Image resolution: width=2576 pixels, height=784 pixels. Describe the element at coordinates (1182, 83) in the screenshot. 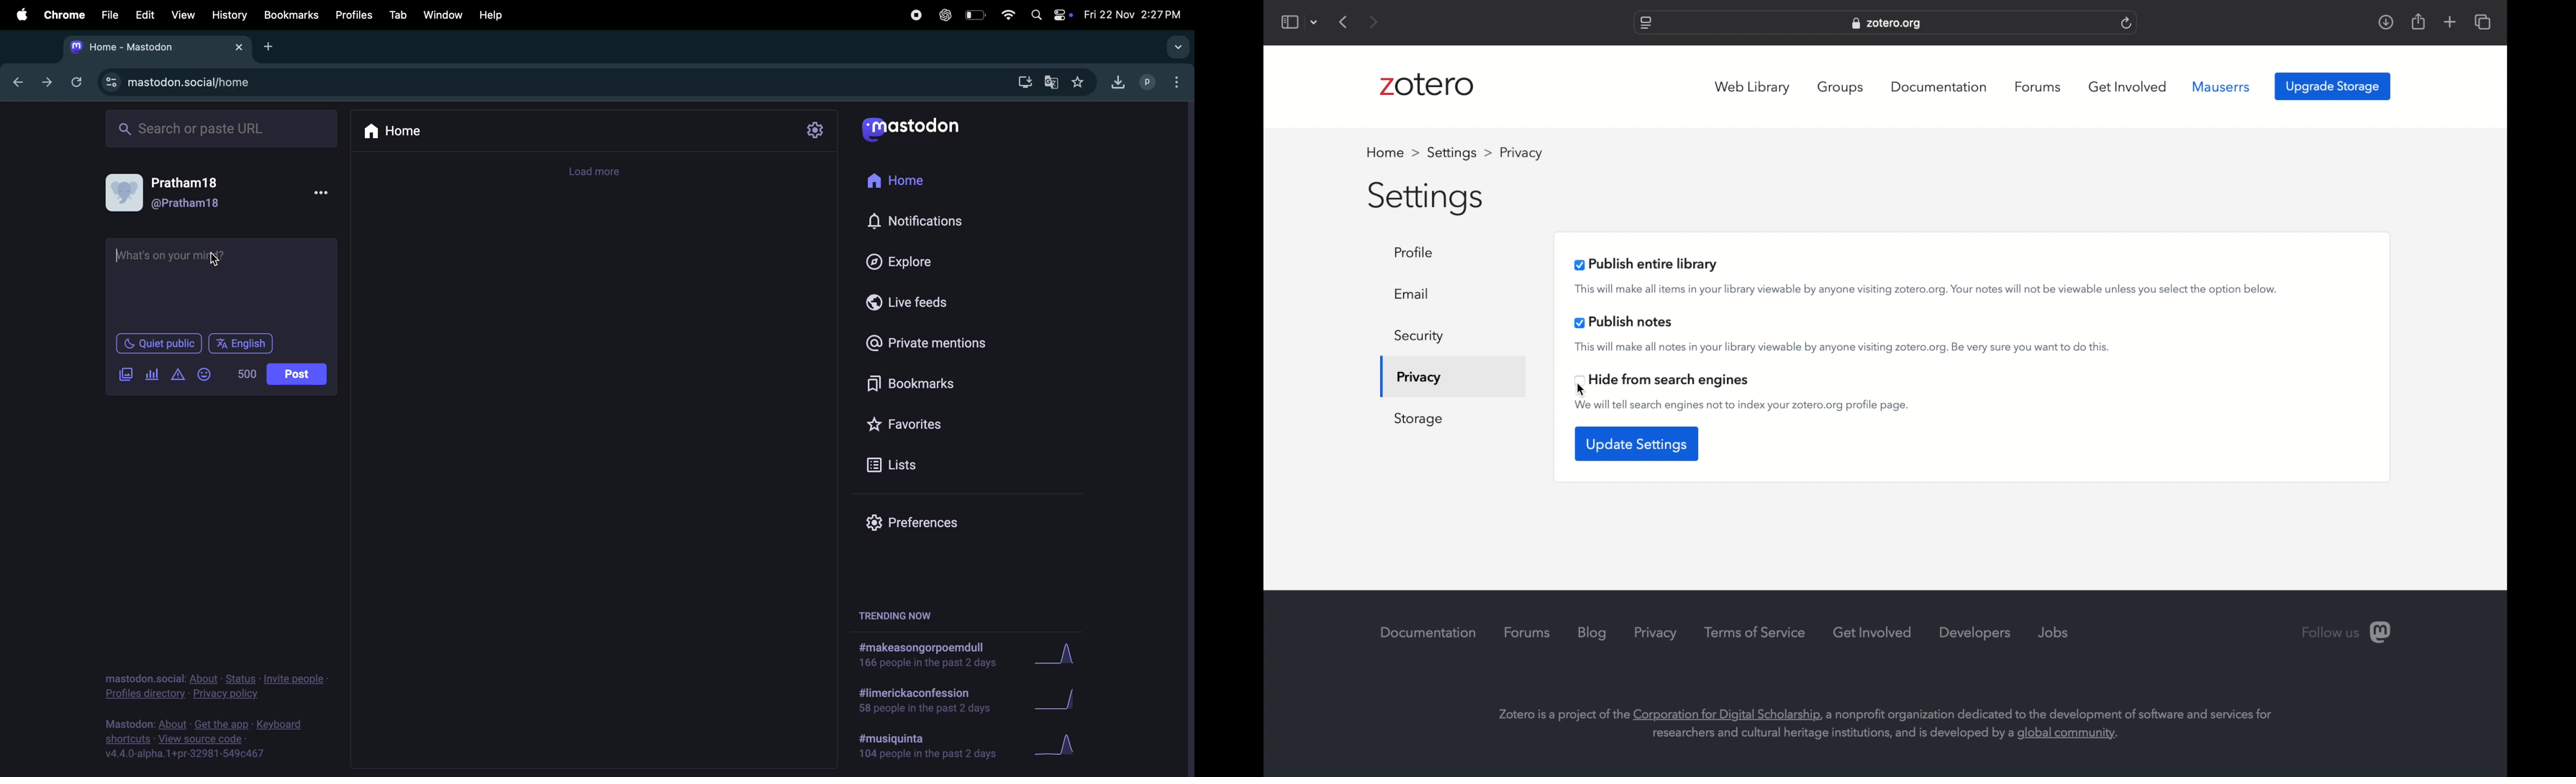

I see `options` at that location.